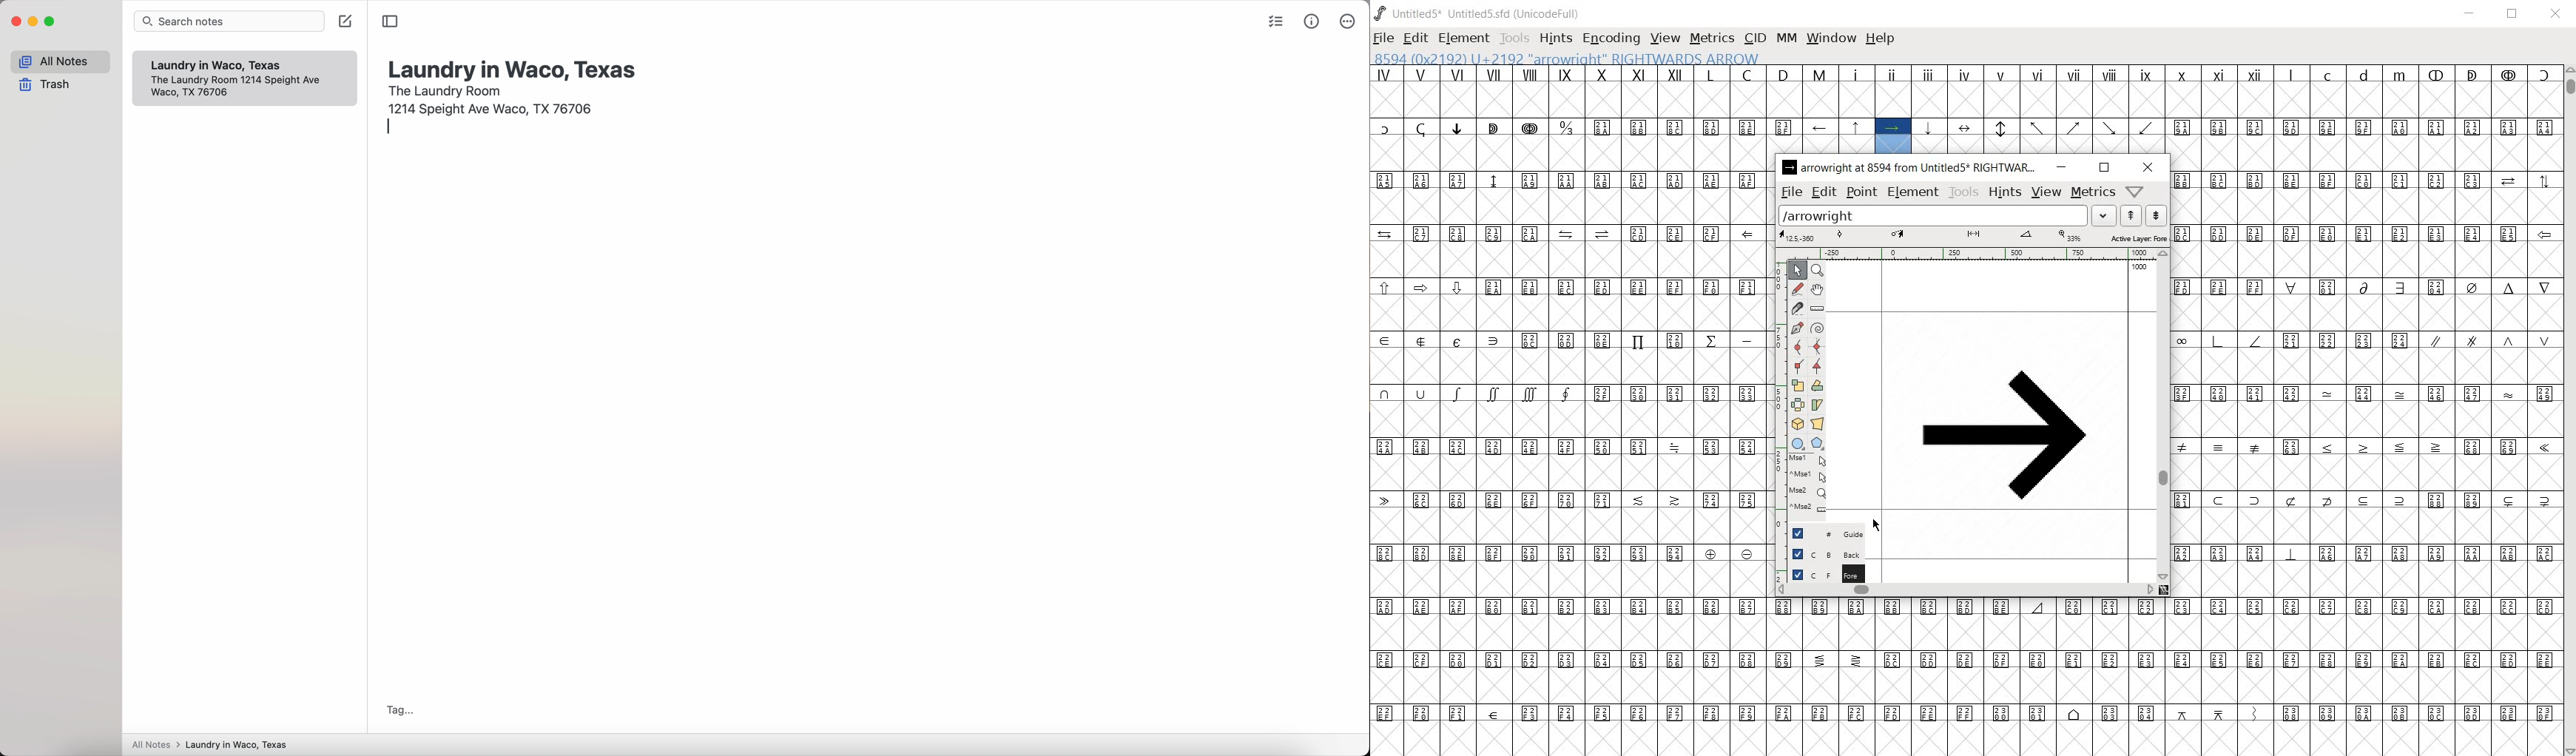 Image resolution: width=2576 pixels, height=756 pixels. Describe the element at coordinates (1819, 553) in the screenshot. I see `background` at that location.